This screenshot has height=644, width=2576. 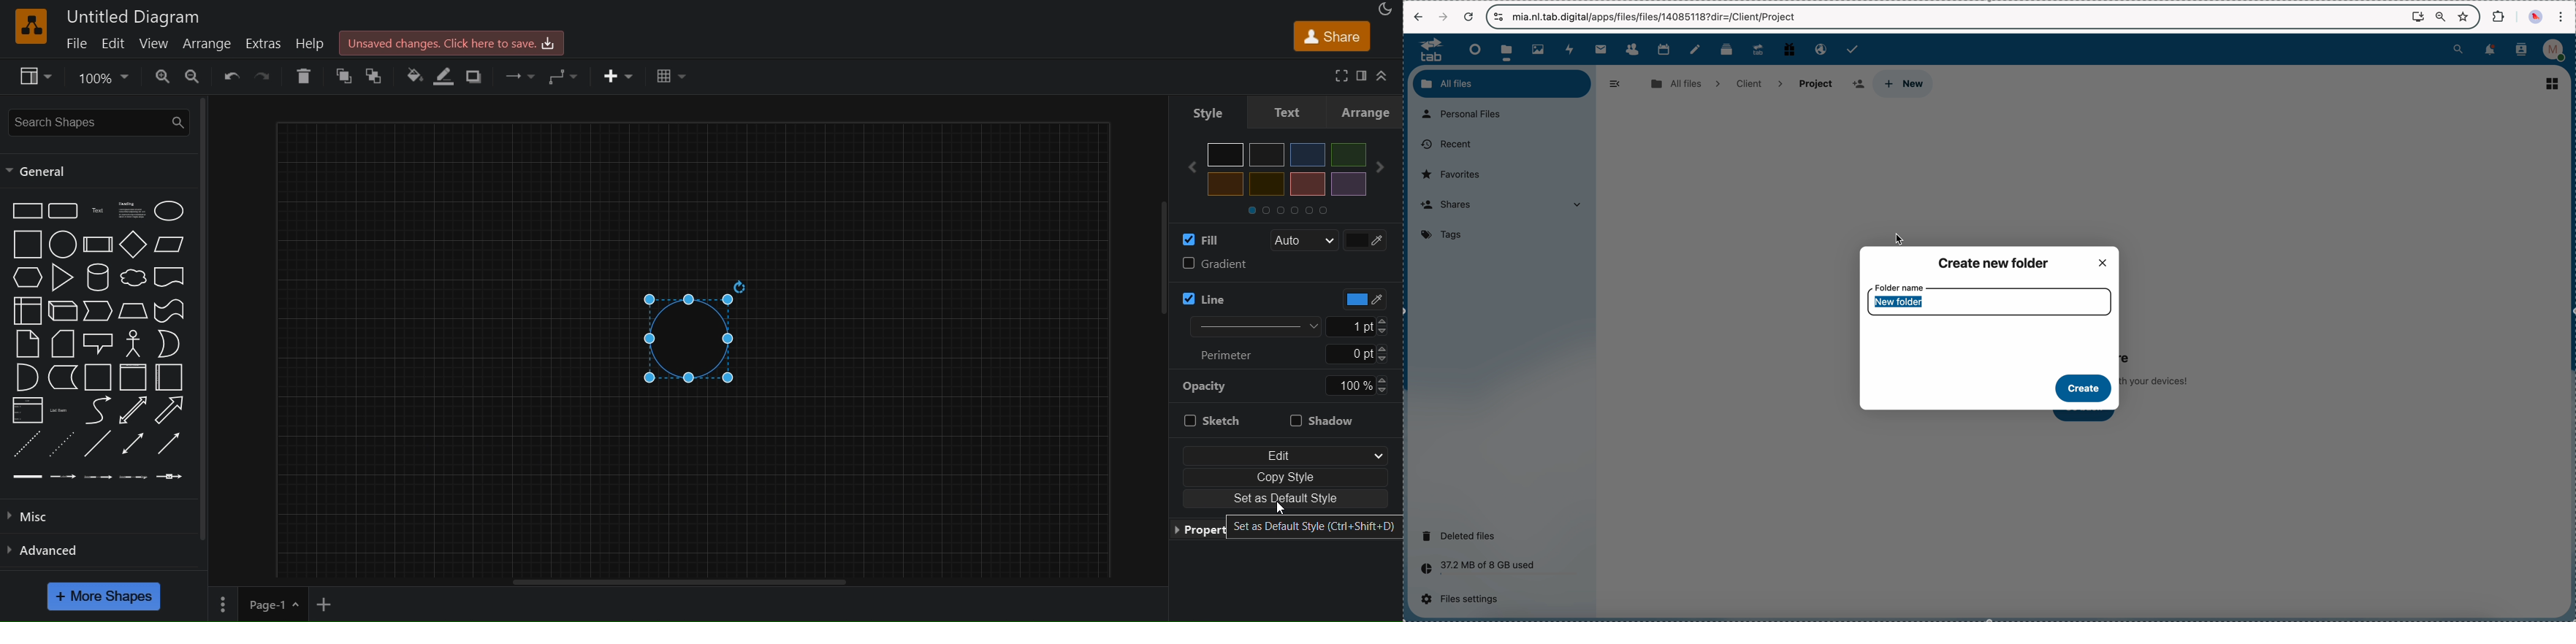 What do you see at coordinates (162, 77) in the screenshot?
I see `zoom in` at bounding box center [162, 77].